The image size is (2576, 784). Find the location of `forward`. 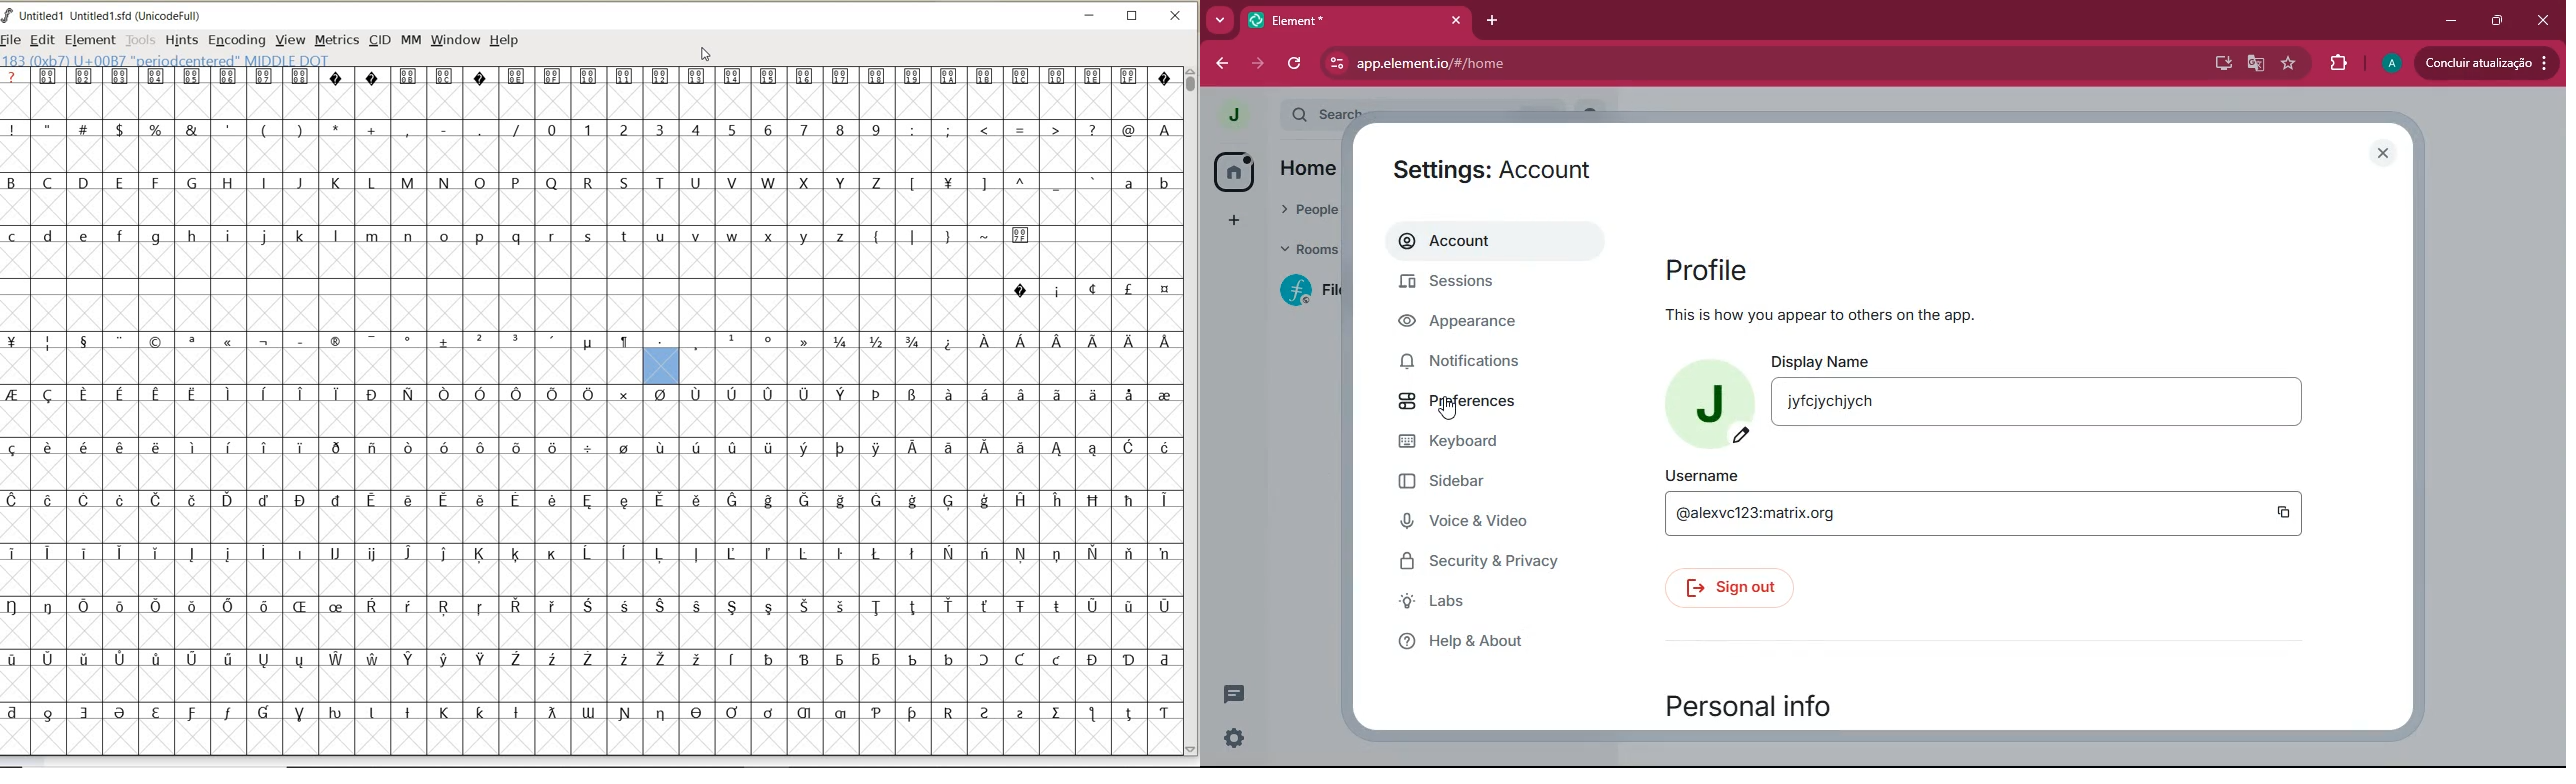

forward is located at coordinates (1260, 64).